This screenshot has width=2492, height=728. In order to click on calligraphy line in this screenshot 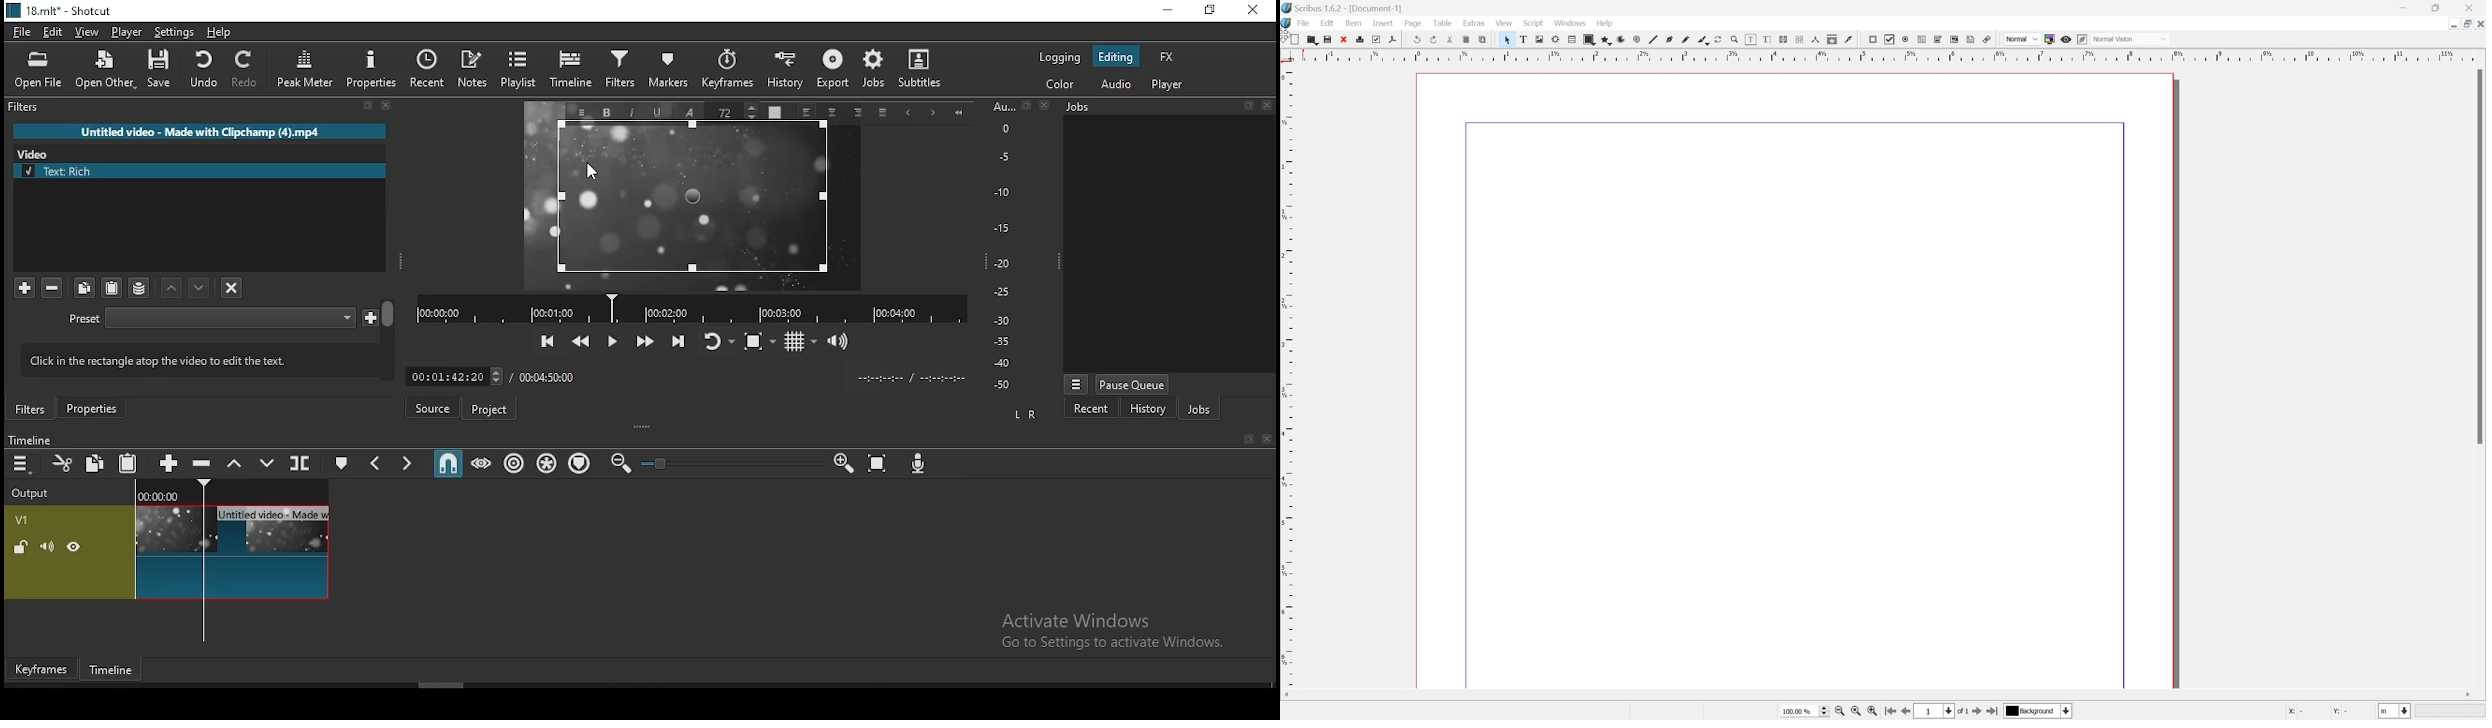, I will do `click(1700, 39)`.